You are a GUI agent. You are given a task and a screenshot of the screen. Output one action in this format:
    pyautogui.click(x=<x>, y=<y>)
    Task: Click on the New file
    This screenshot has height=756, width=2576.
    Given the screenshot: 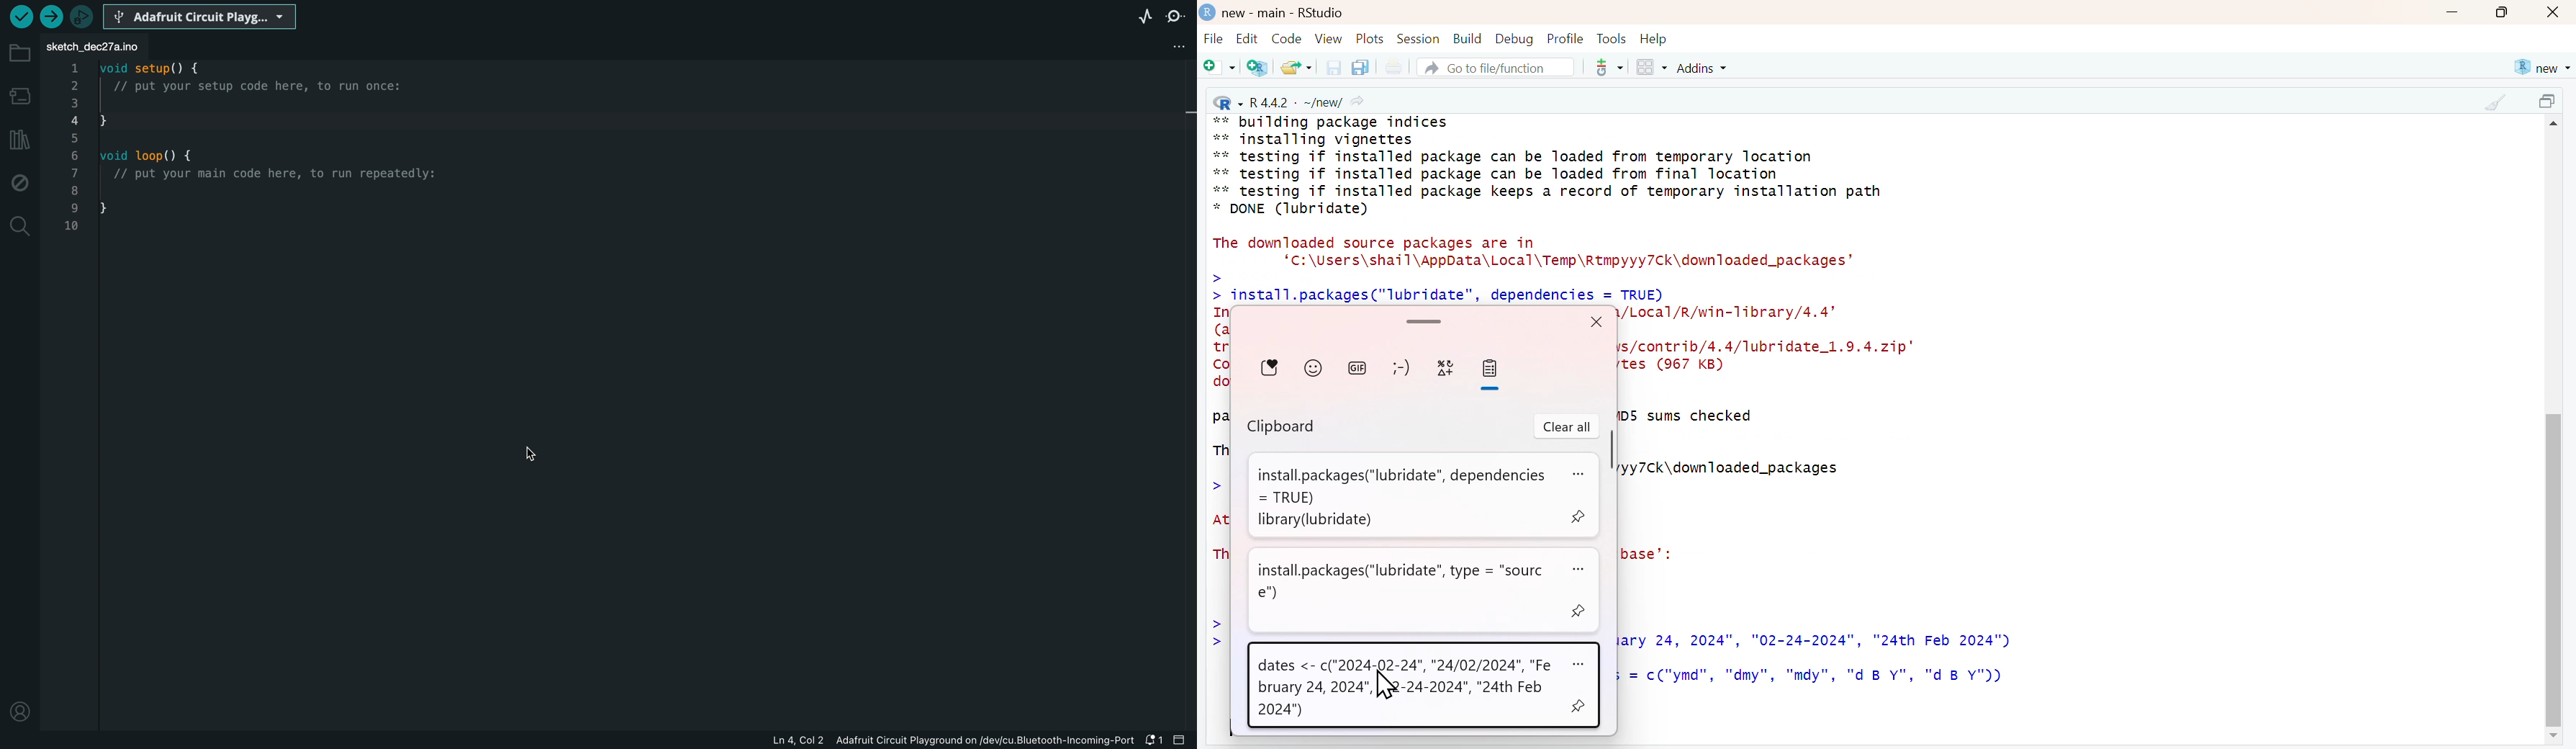 What is the action you would take?
    pyautogui.click(x=1220, y=68)
    